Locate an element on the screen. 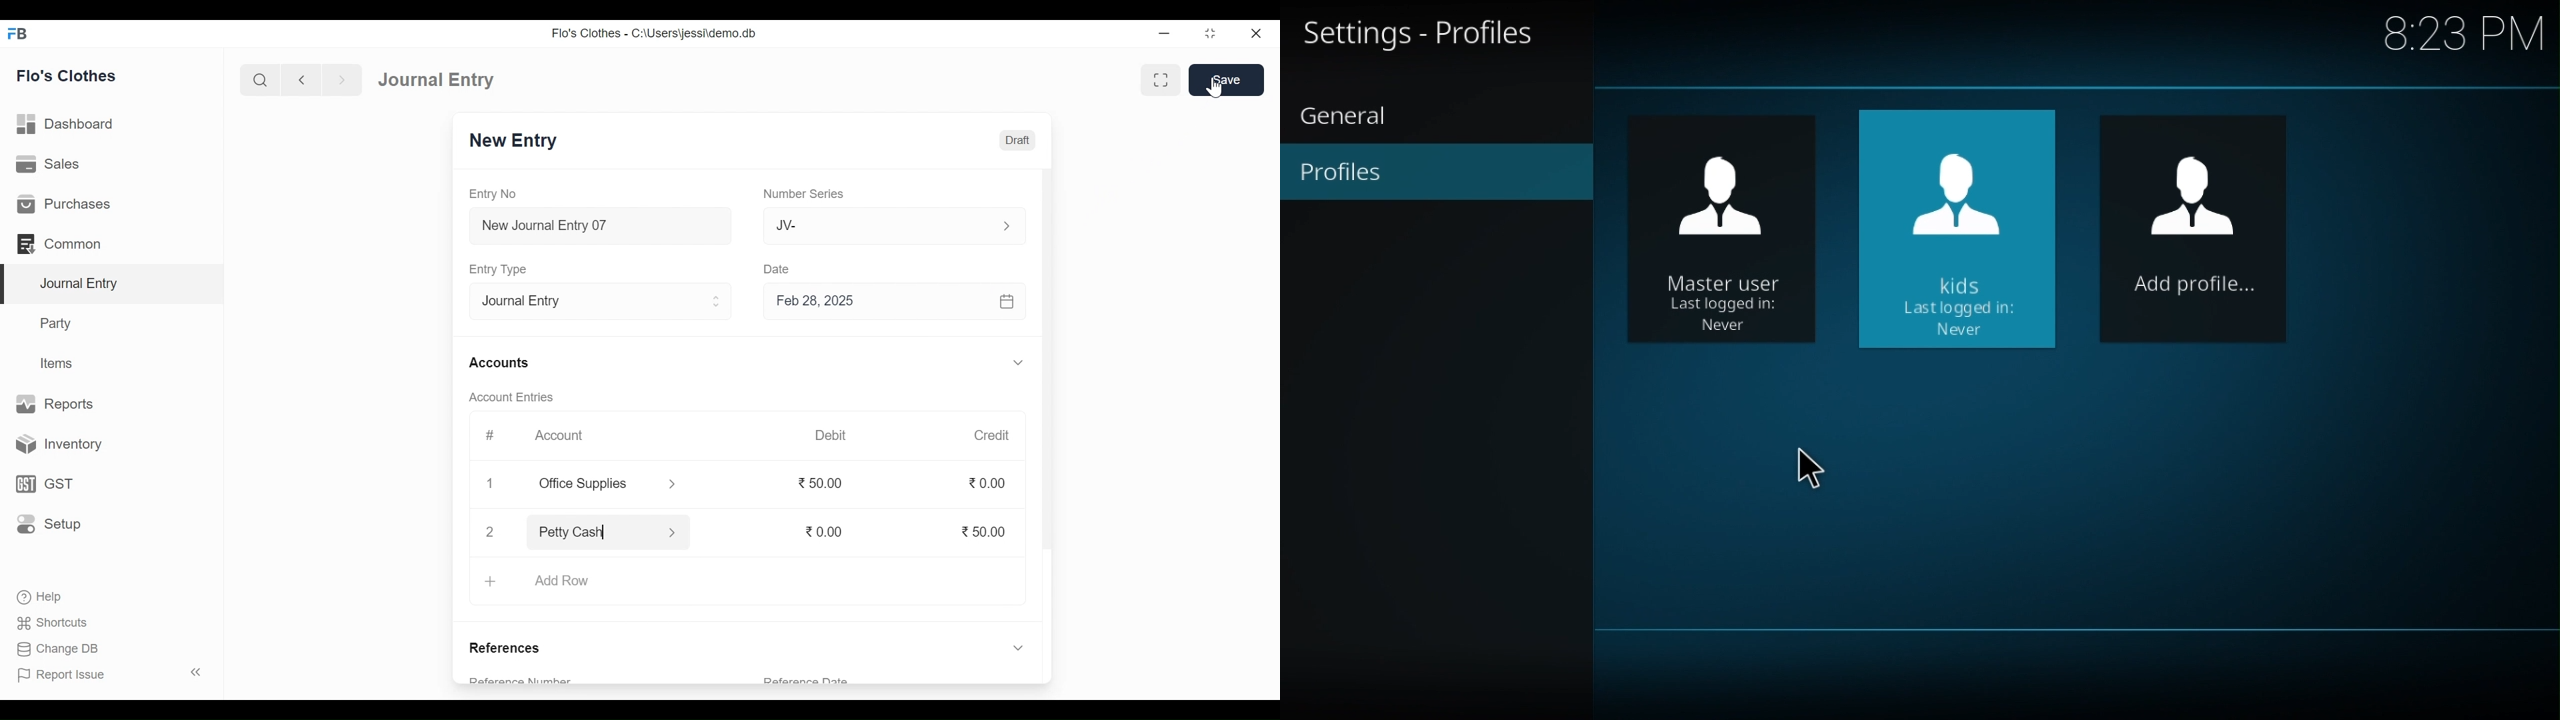 This screenshot has width=2576, height=728. Navigate Back is located at coordinates (301, 80).